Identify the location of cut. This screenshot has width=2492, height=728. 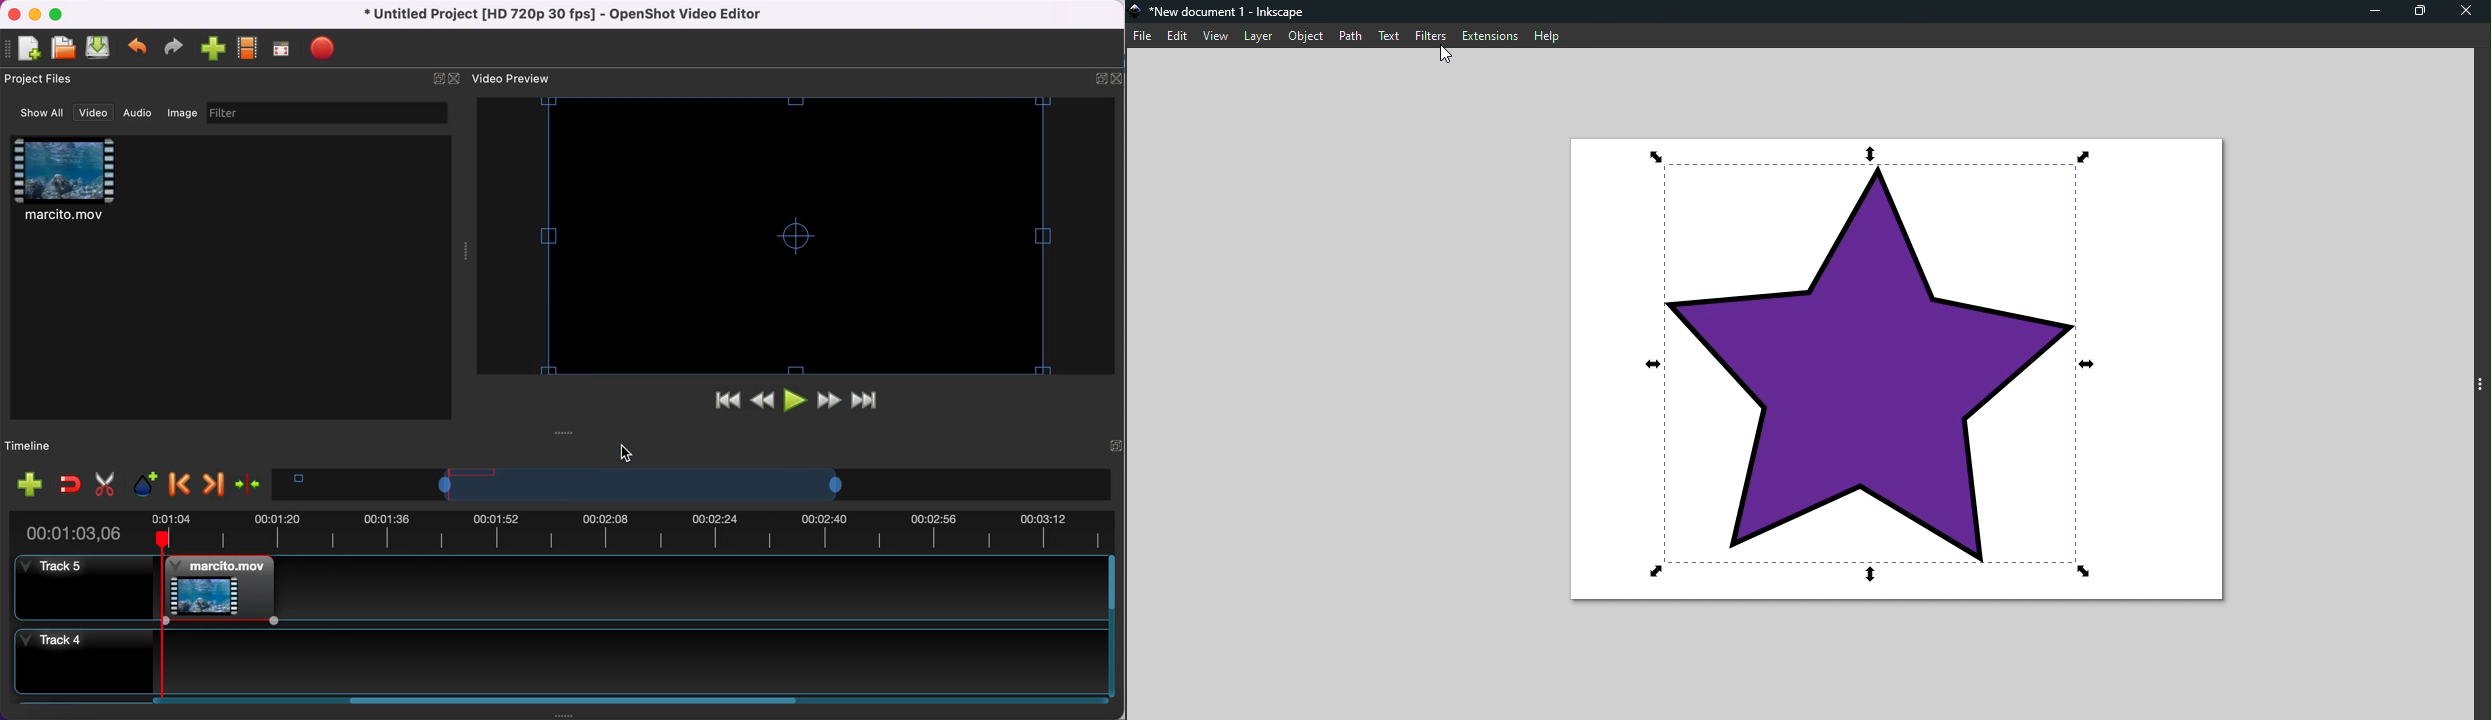
(101, 485).